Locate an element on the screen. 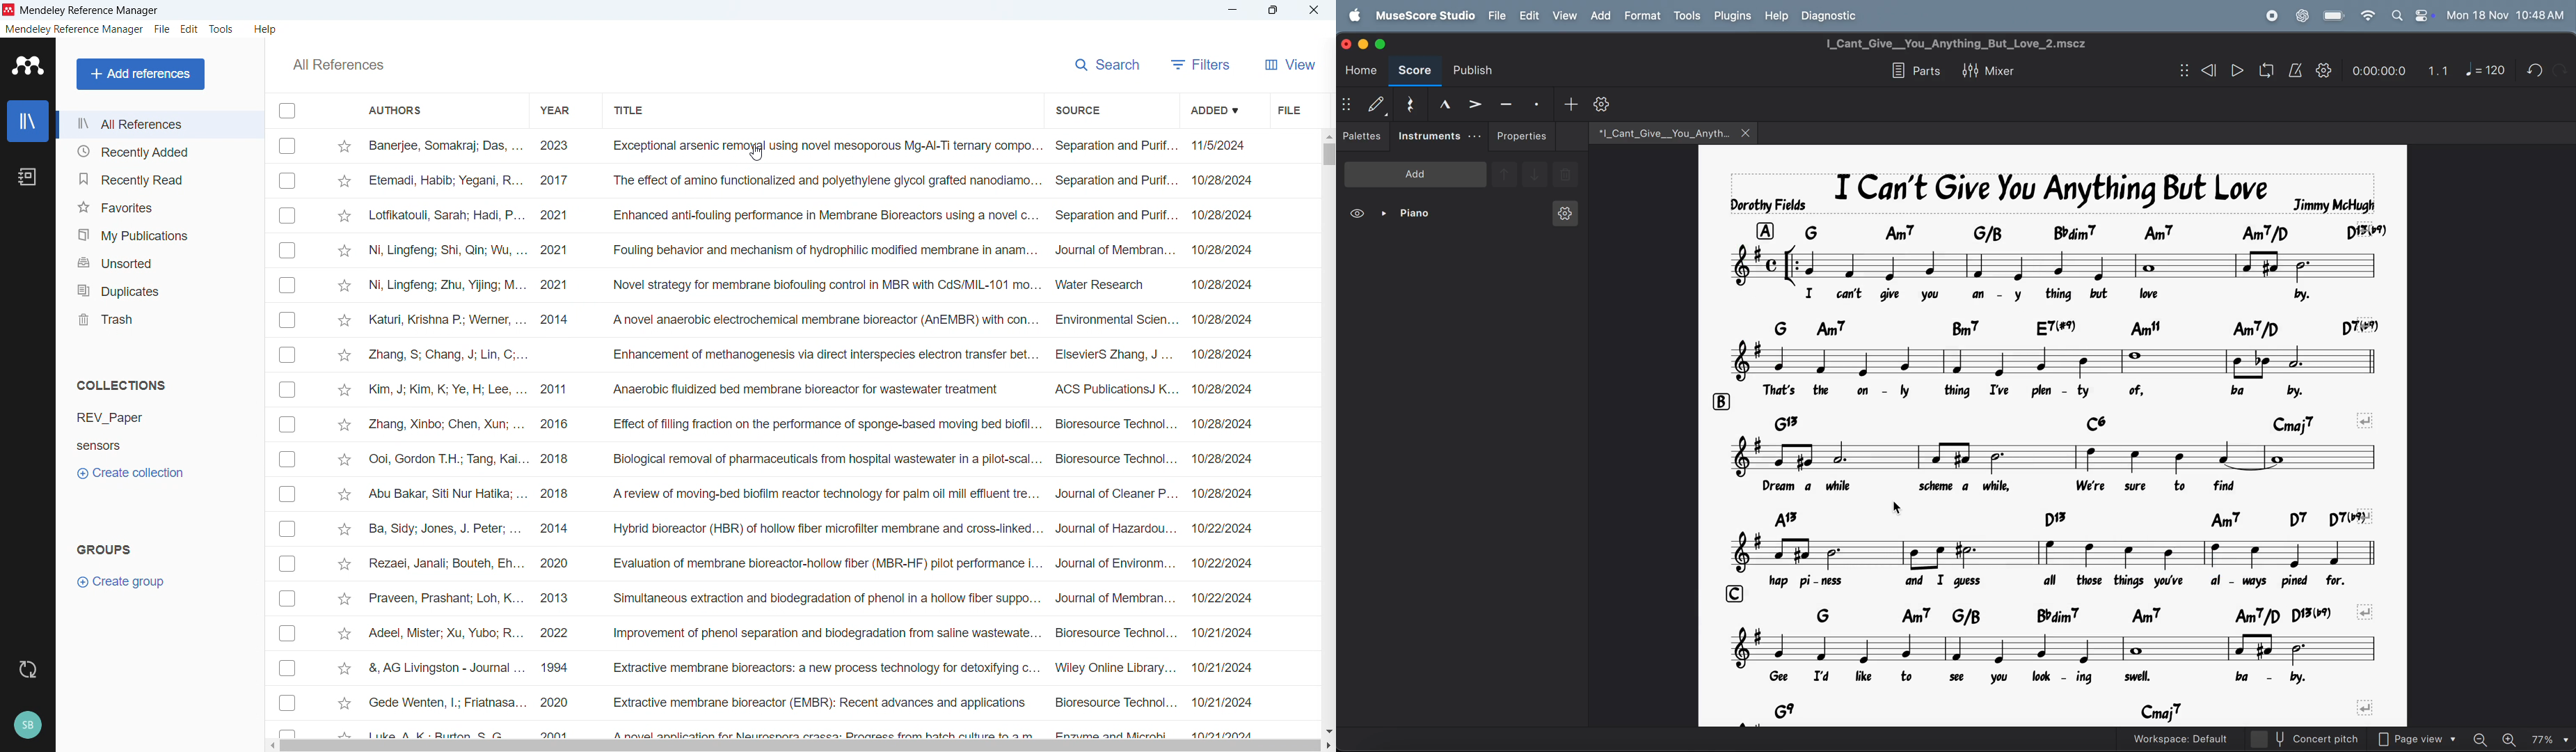 This screenshot has width=2576, height=756. delete is located at coordinates (1566, 176).